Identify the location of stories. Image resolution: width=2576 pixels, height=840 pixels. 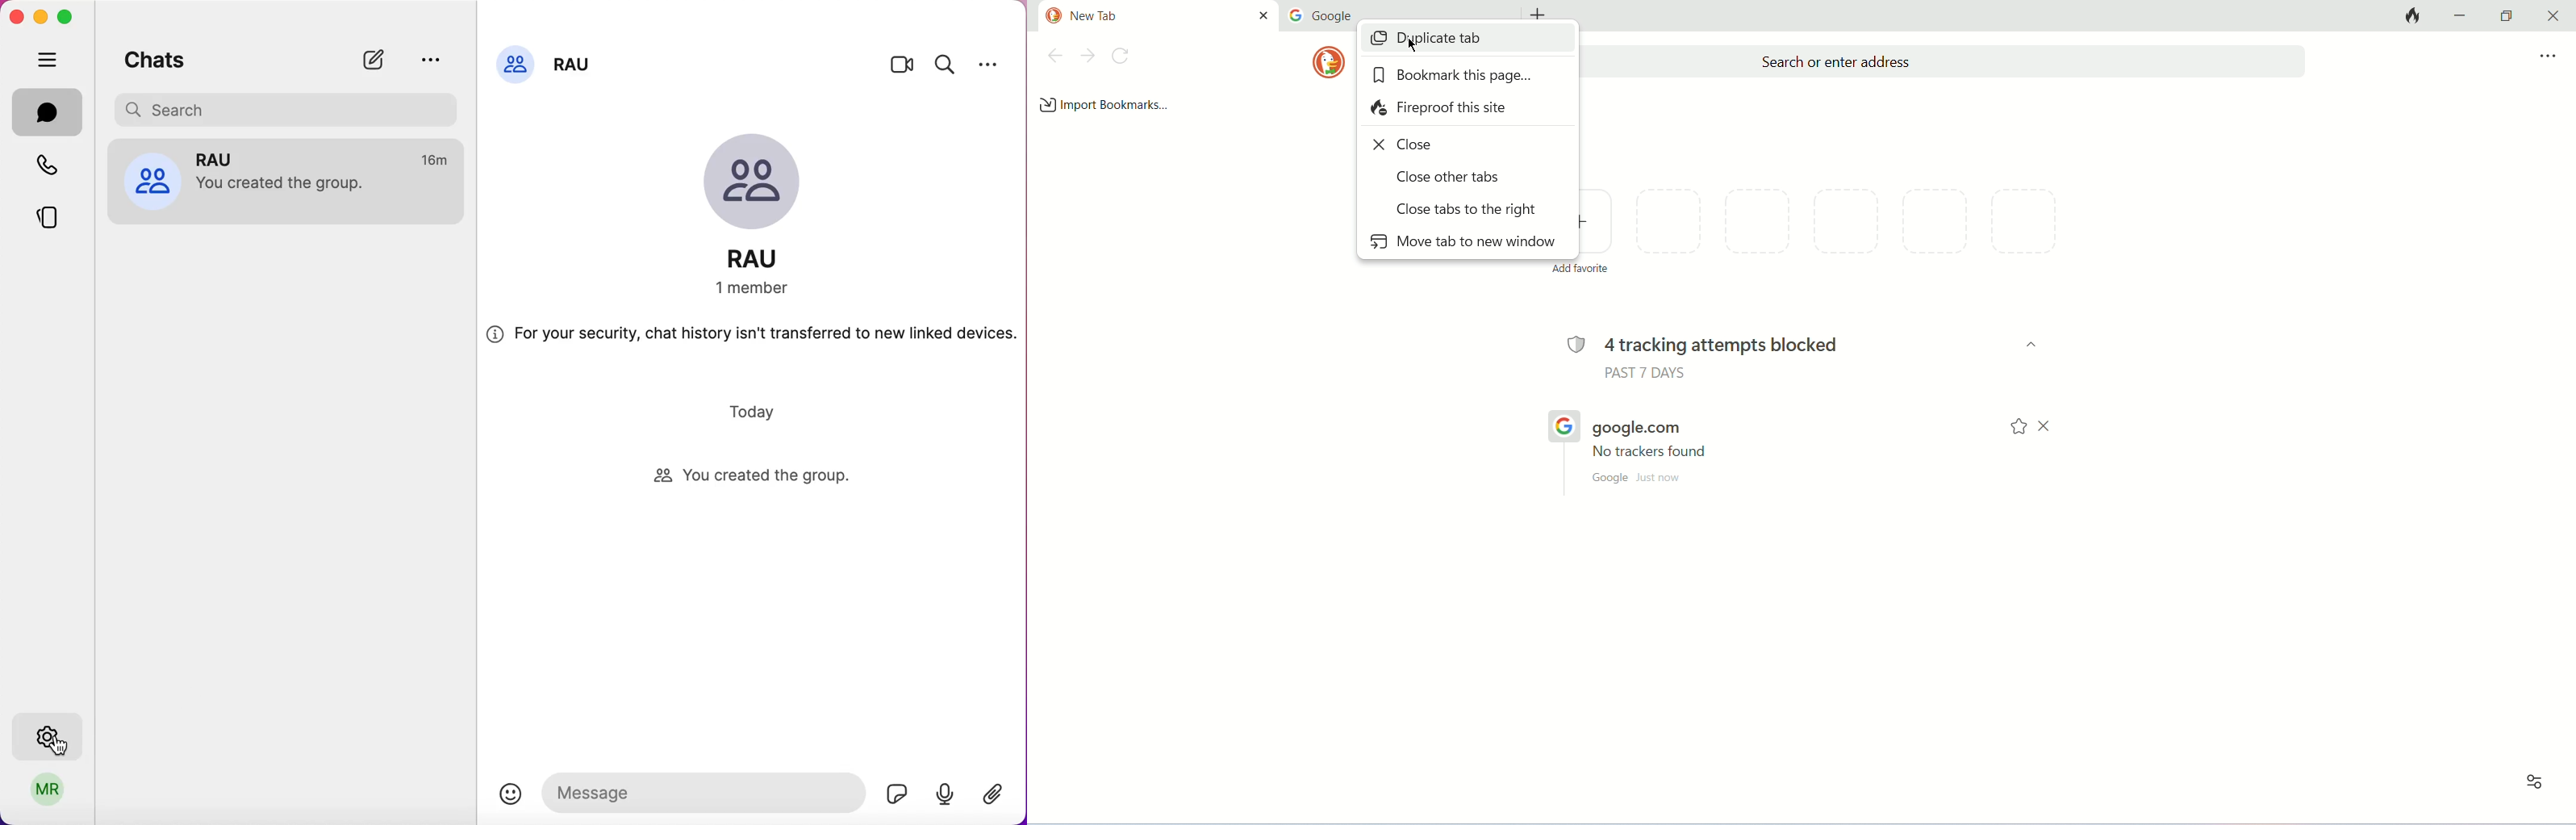
(57, 213).